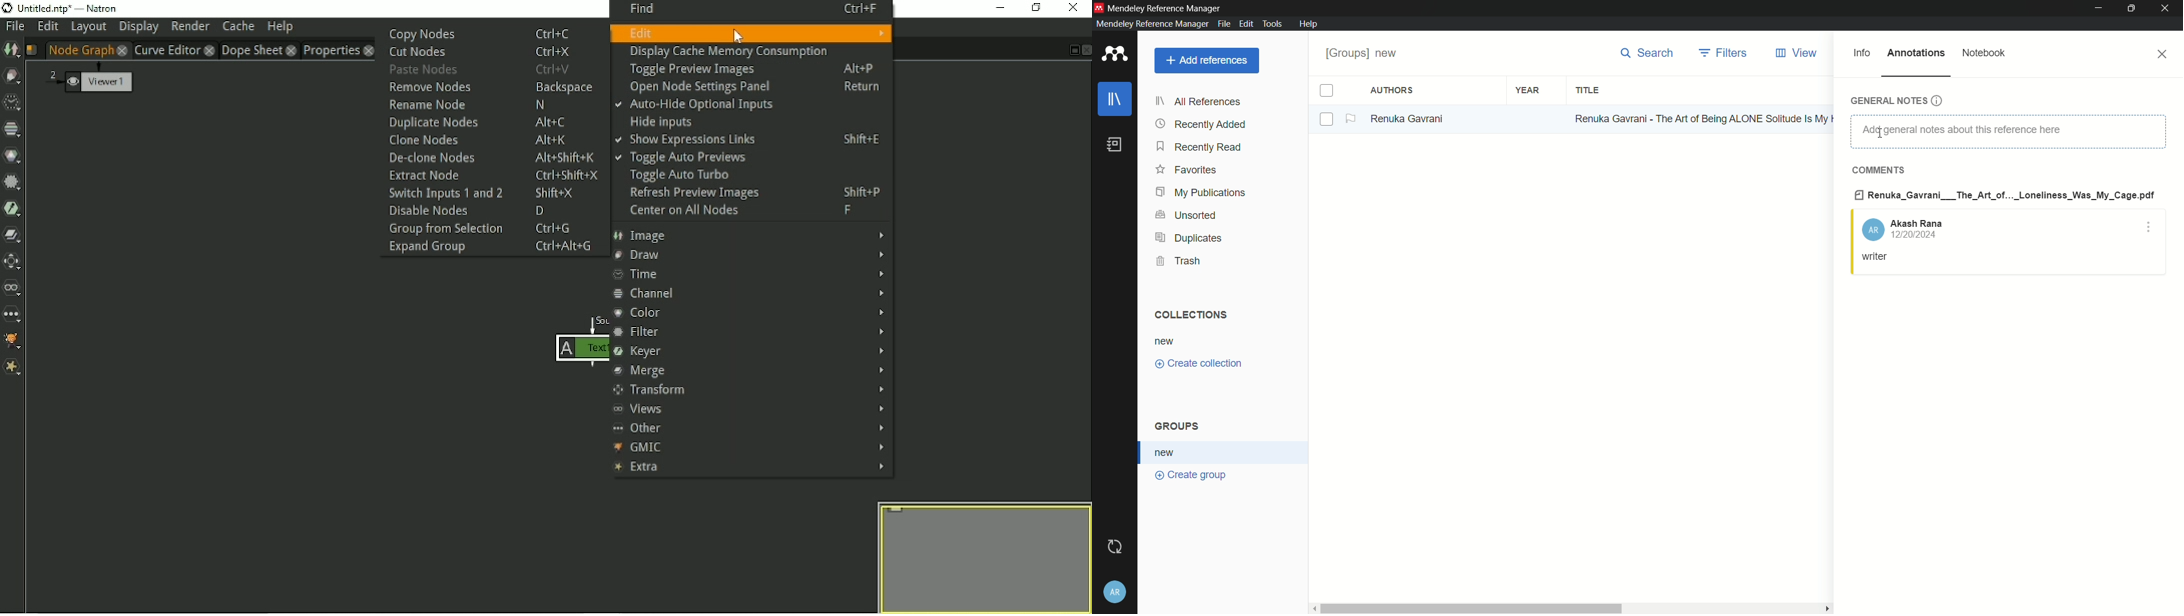  I want to click on annotations, so click(1917, 52).